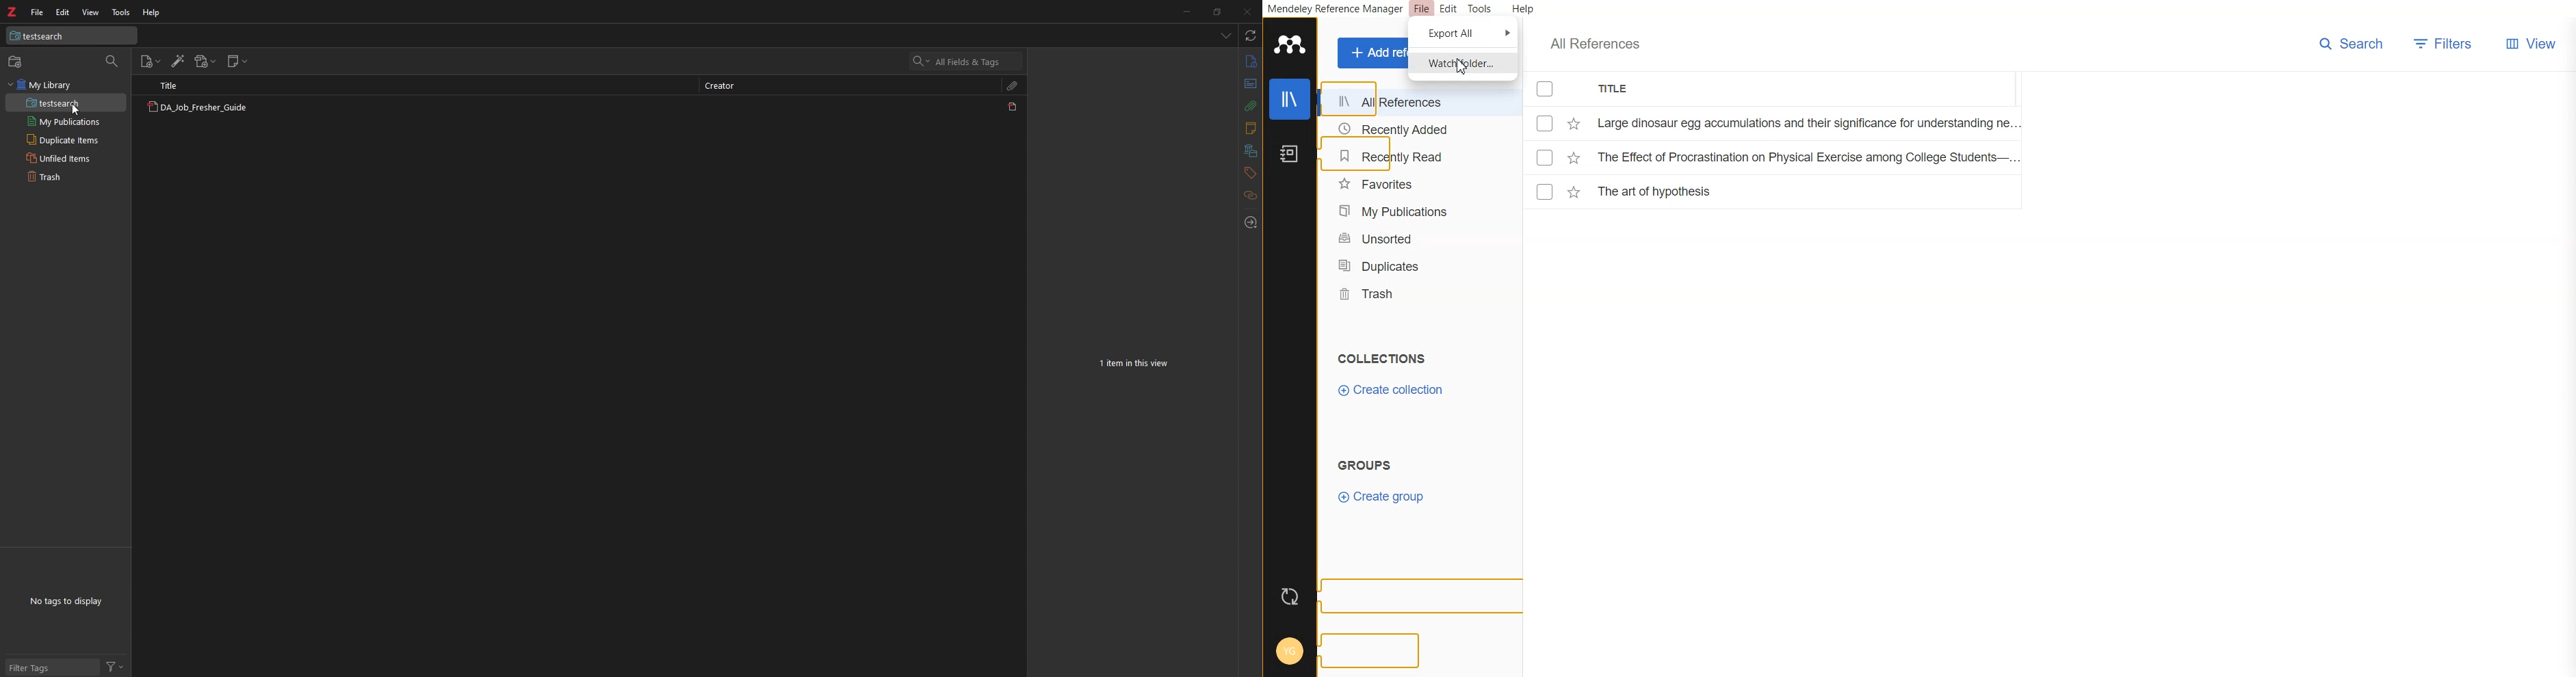  What do you see at coordinates (1408, 185) in the screenshot?
I see `Favorites` at bounding box center [1408, 185].